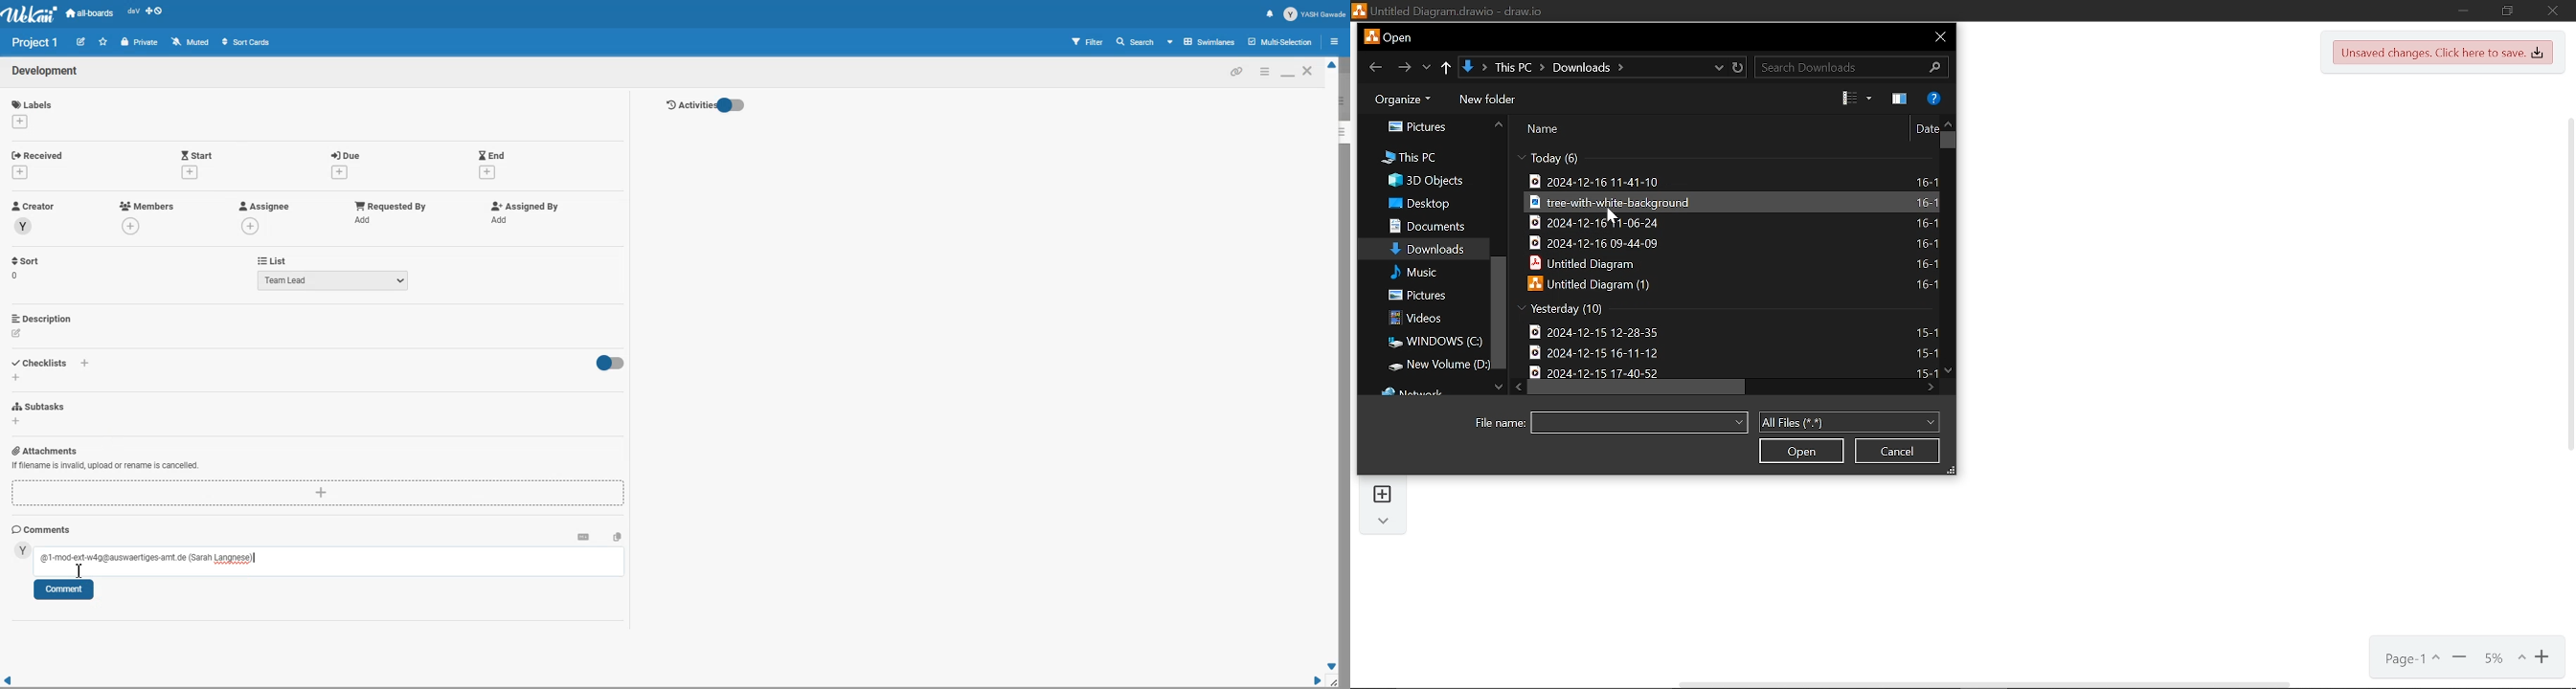  I want to click on collapse, so click(1385, 523).